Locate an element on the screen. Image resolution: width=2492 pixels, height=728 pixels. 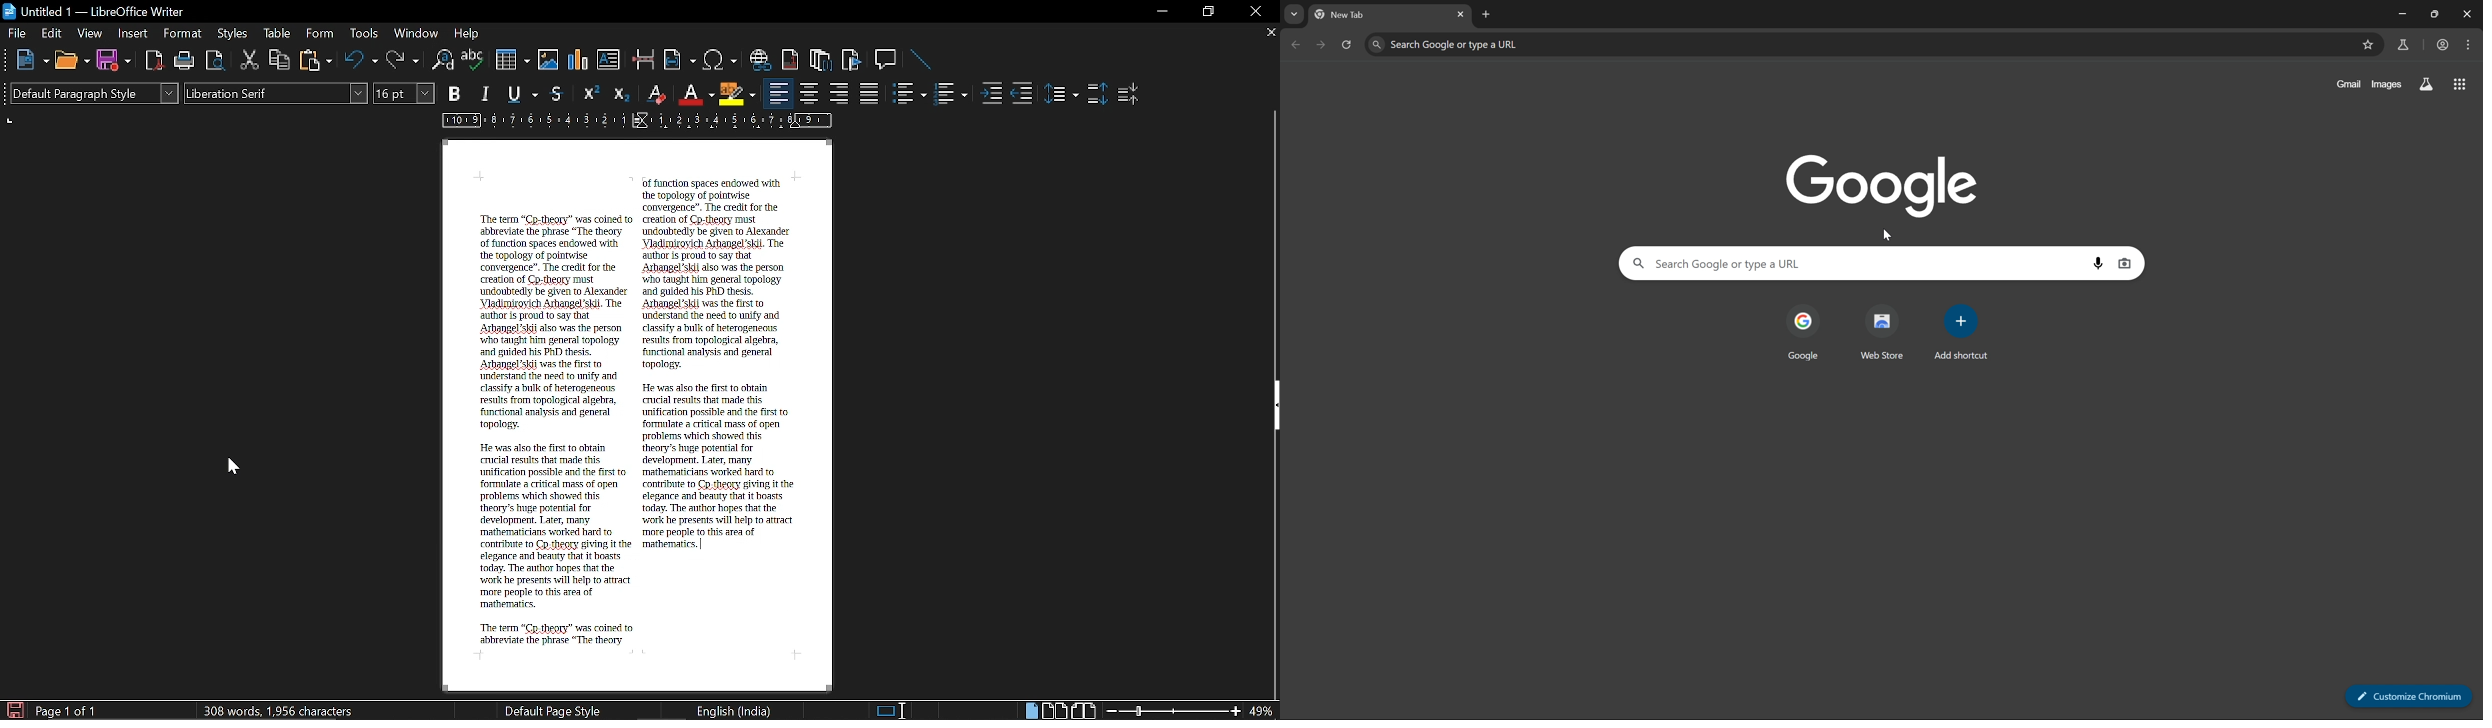
insert diagram  is located at coordinates (580, 61).